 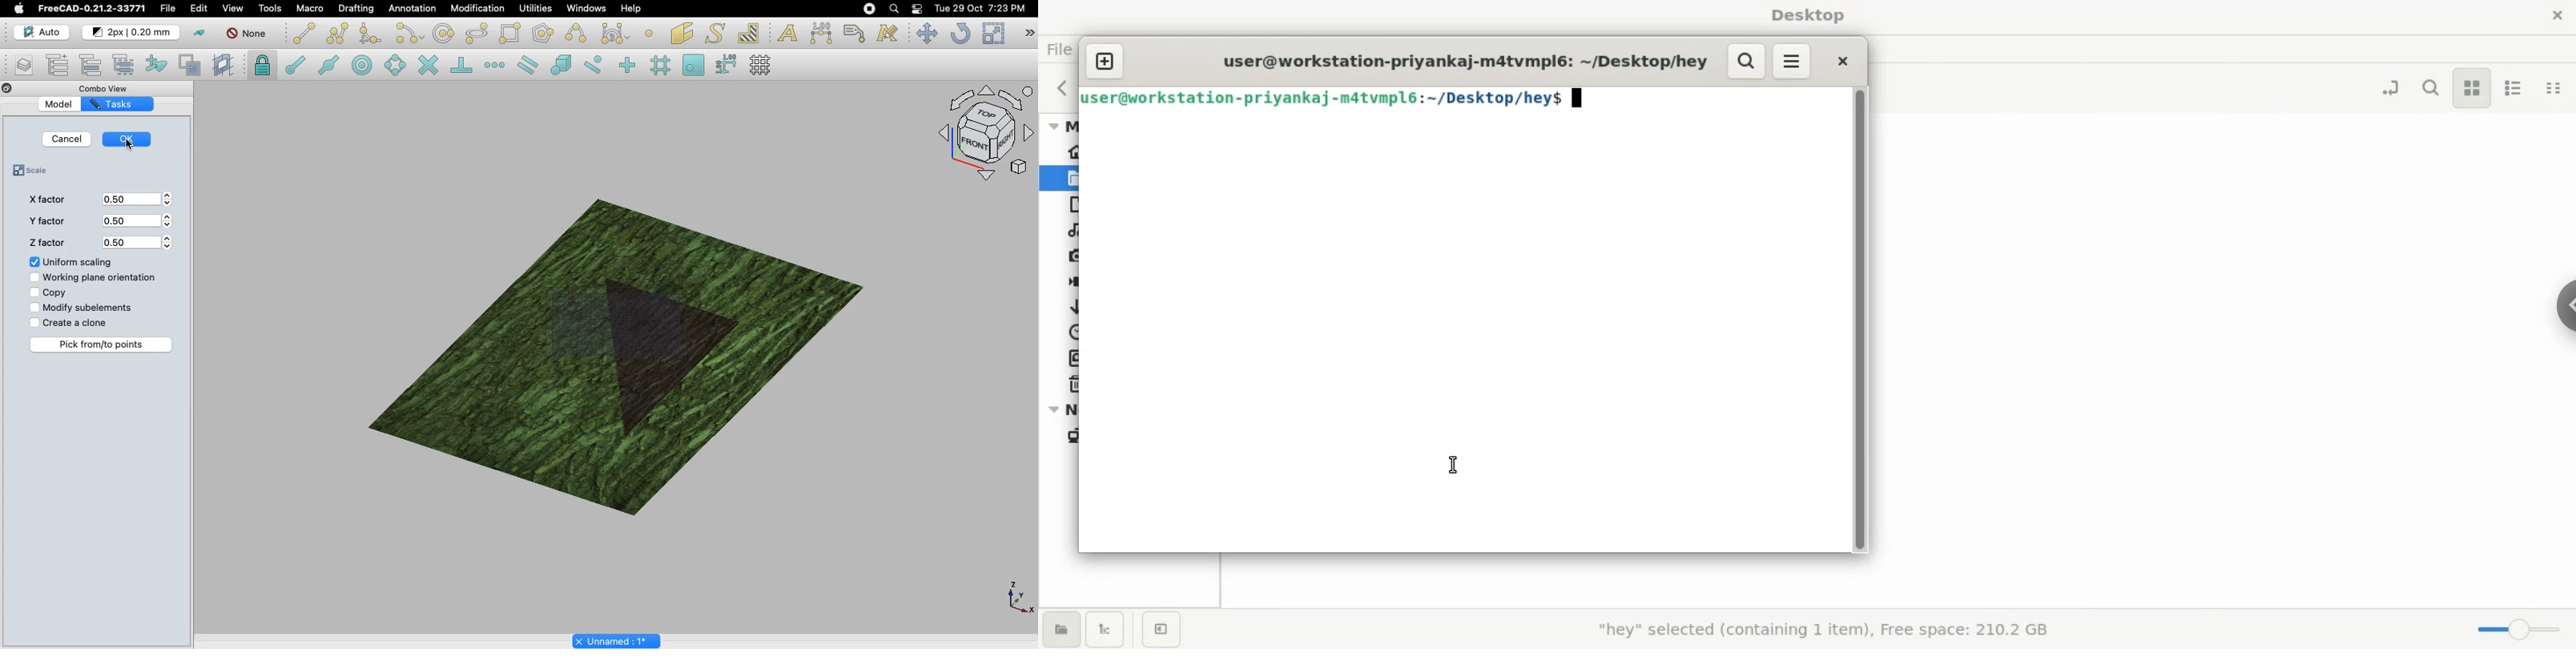 I want to click on Collapse, so click(x=20, y=89).